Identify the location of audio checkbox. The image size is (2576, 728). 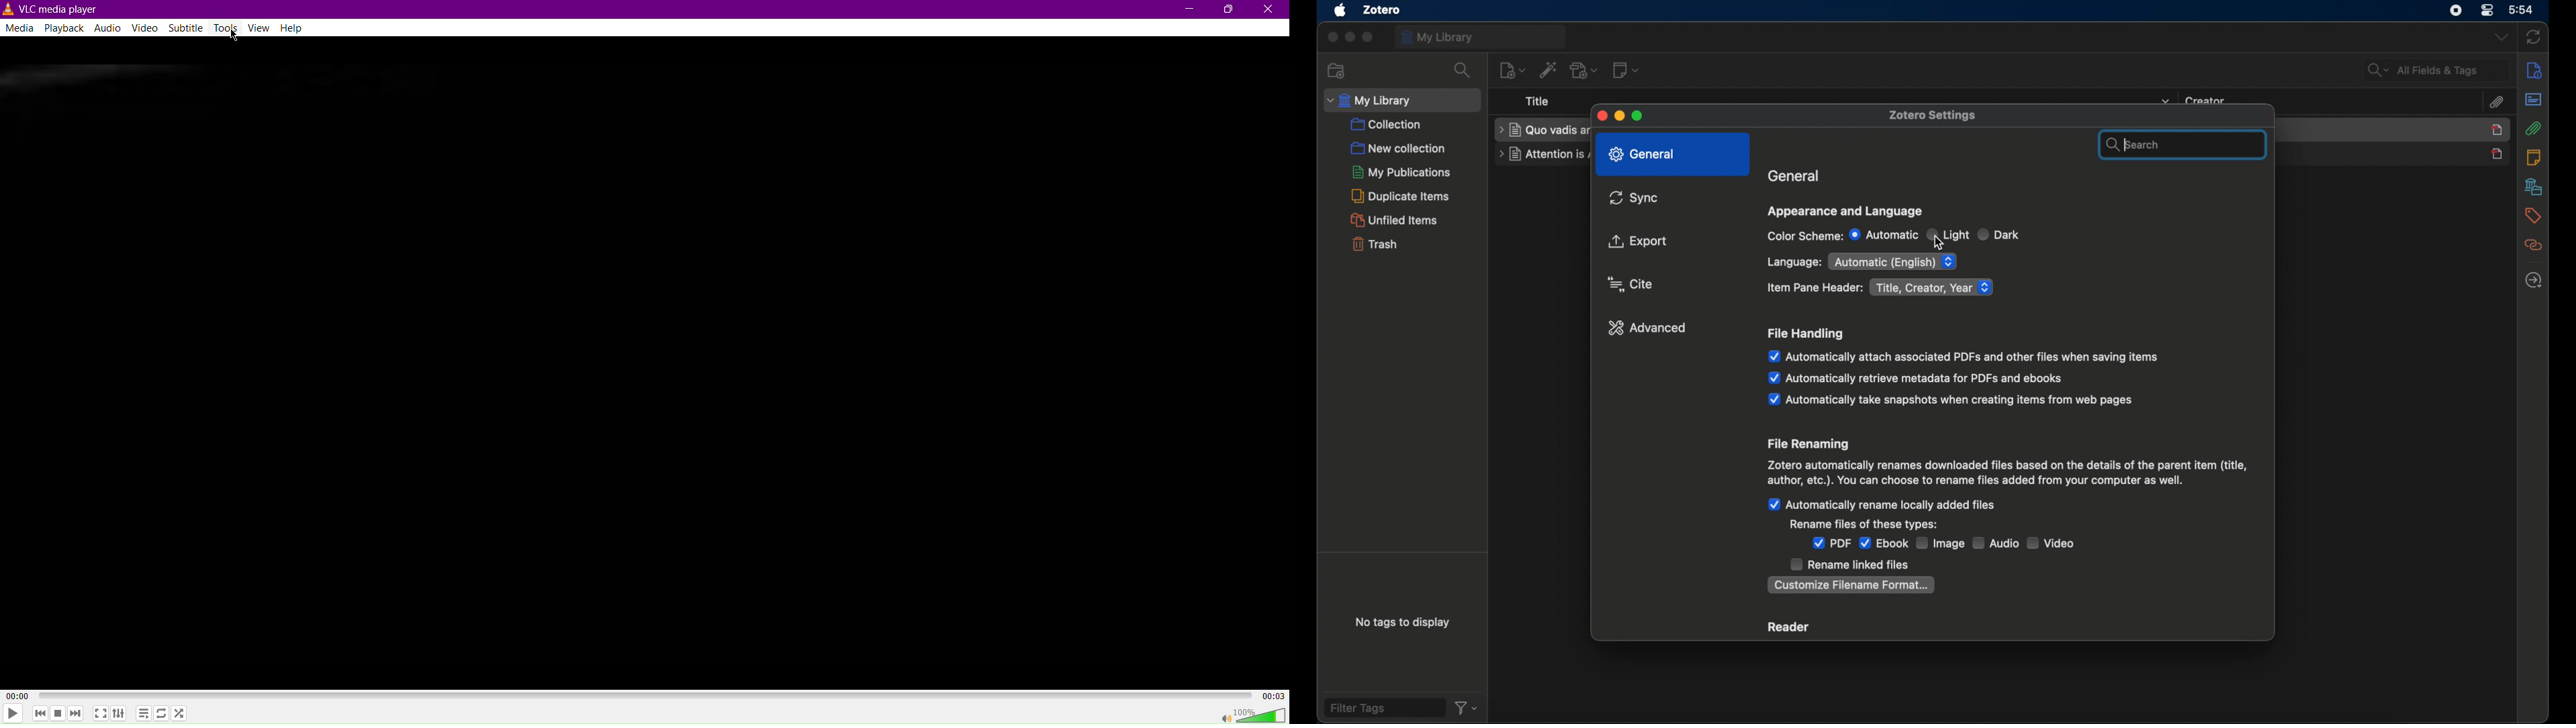
(1995, 542).